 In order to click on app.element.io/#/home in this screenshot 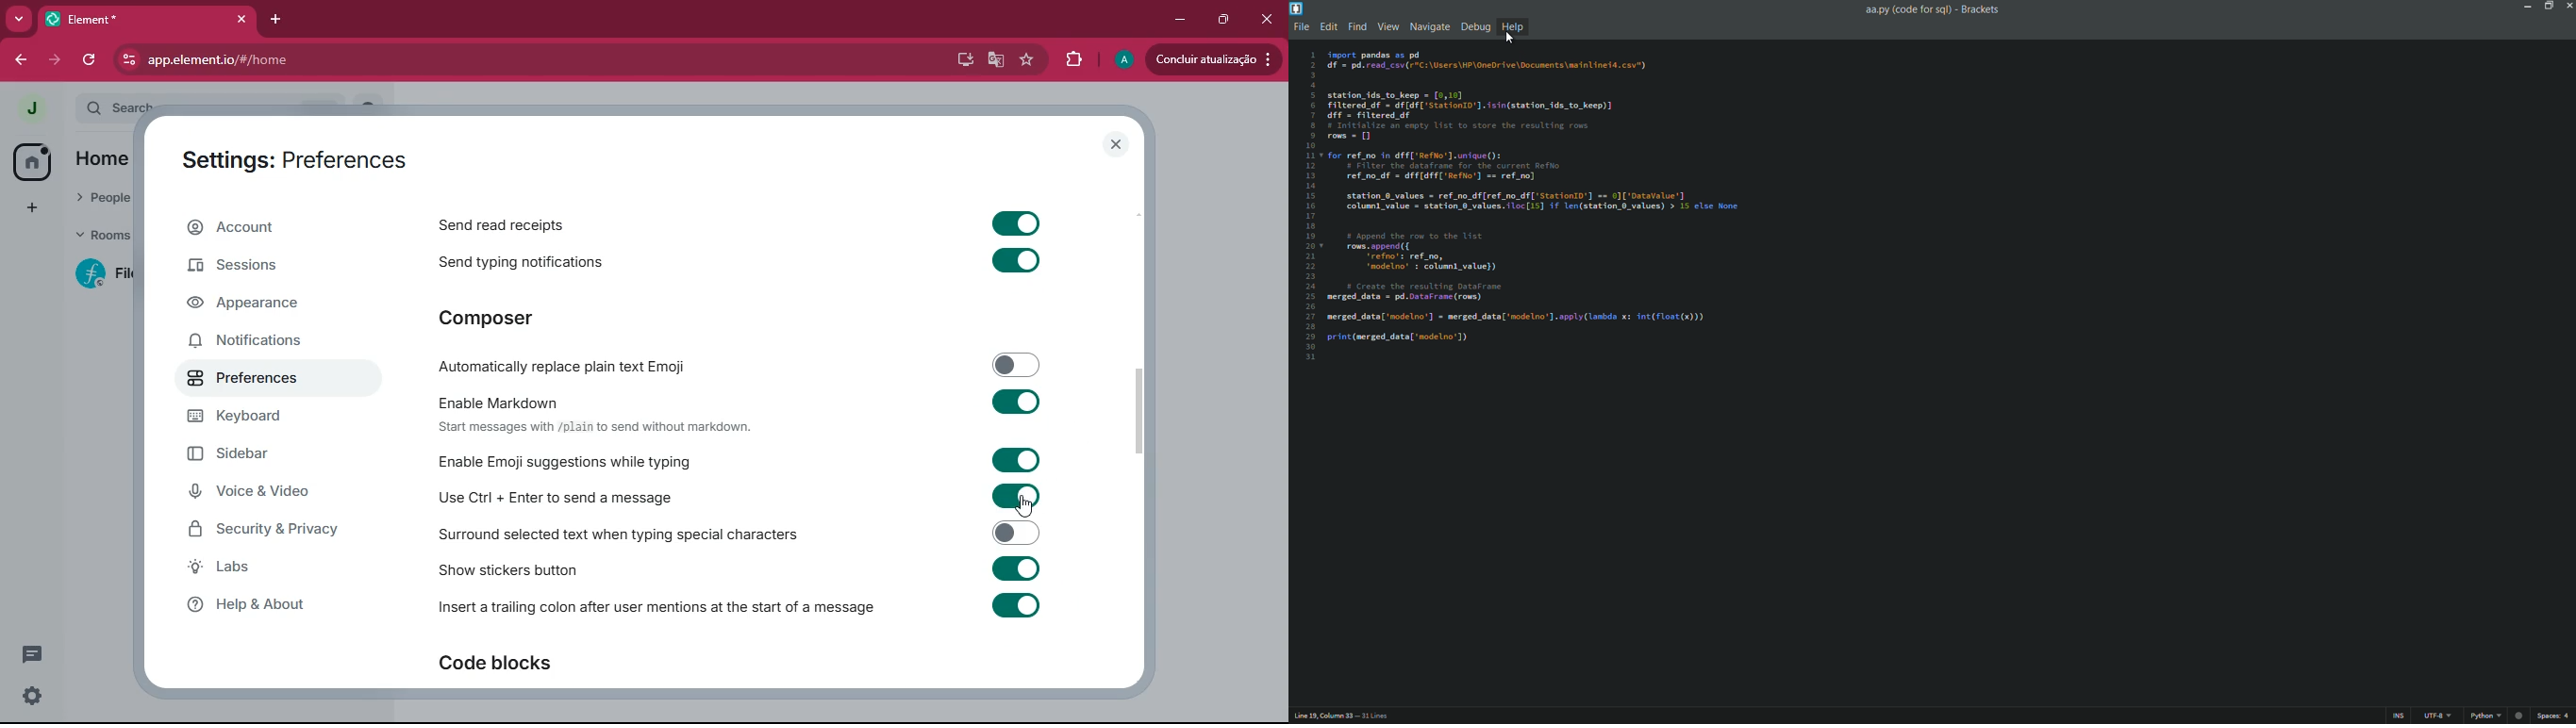, I will do `click(338, 59)`.